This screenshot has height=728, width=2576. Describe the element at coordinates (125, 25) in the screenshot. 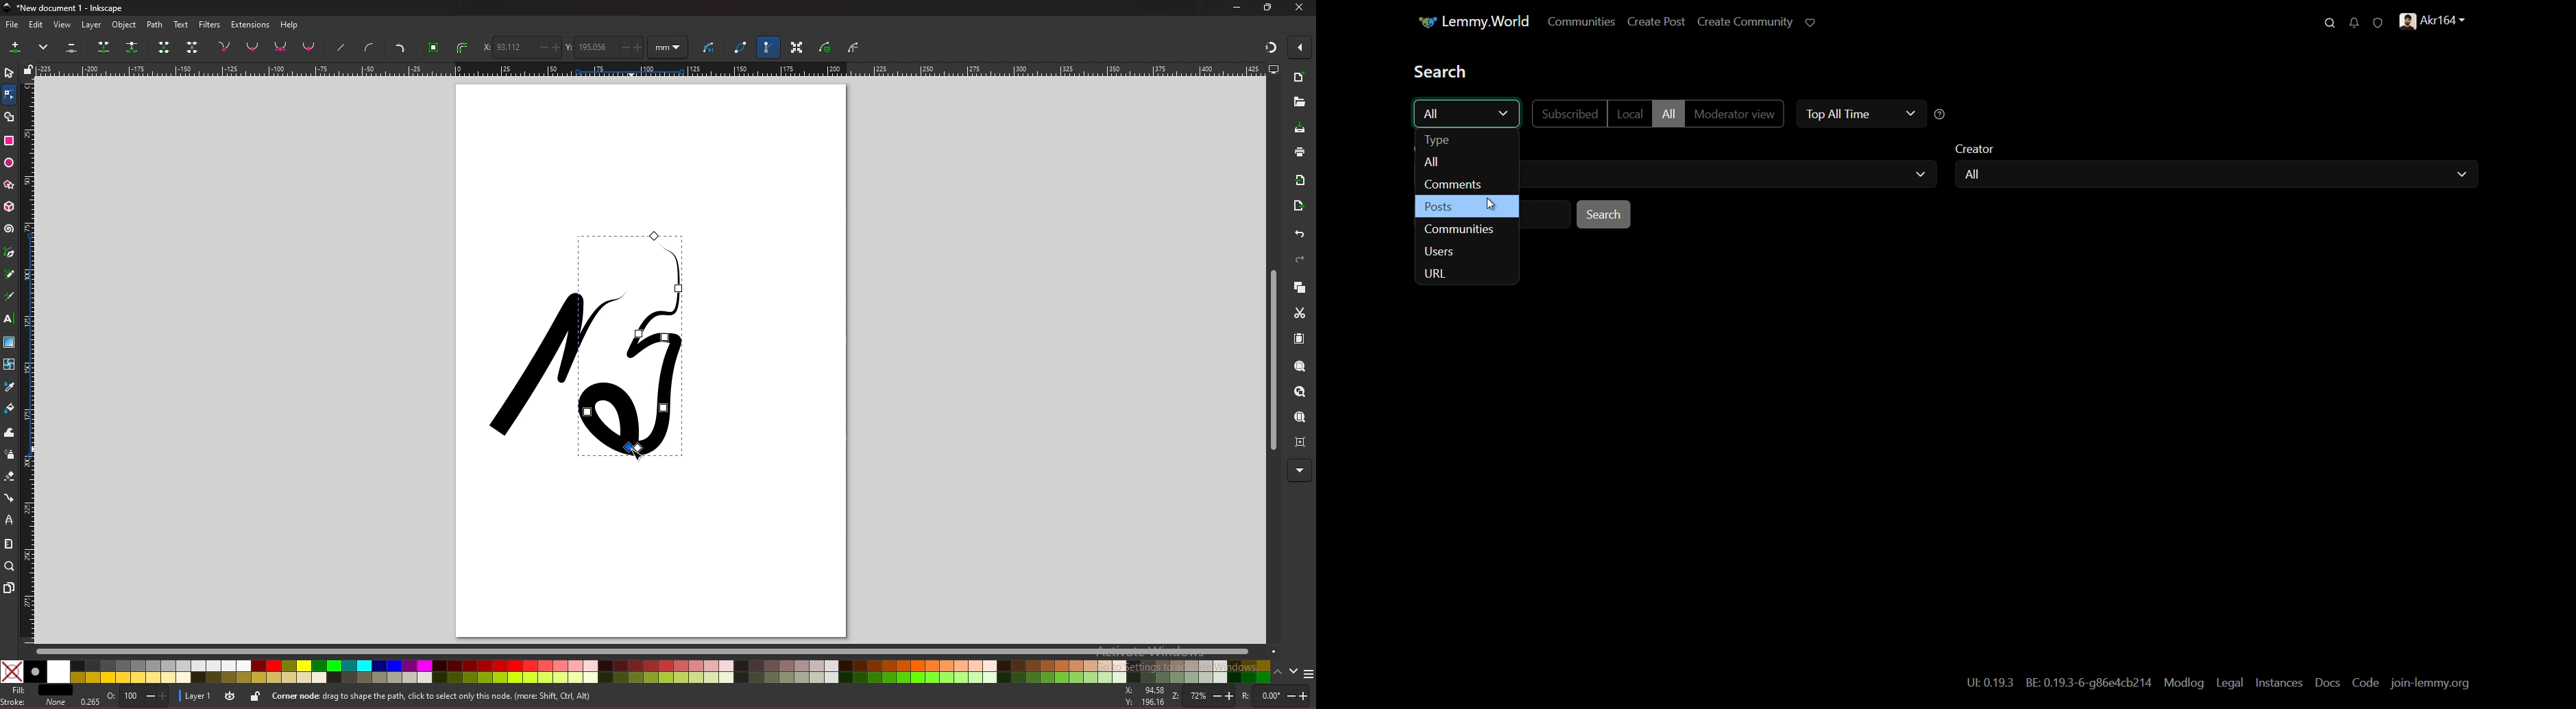

I see `object` at that location.